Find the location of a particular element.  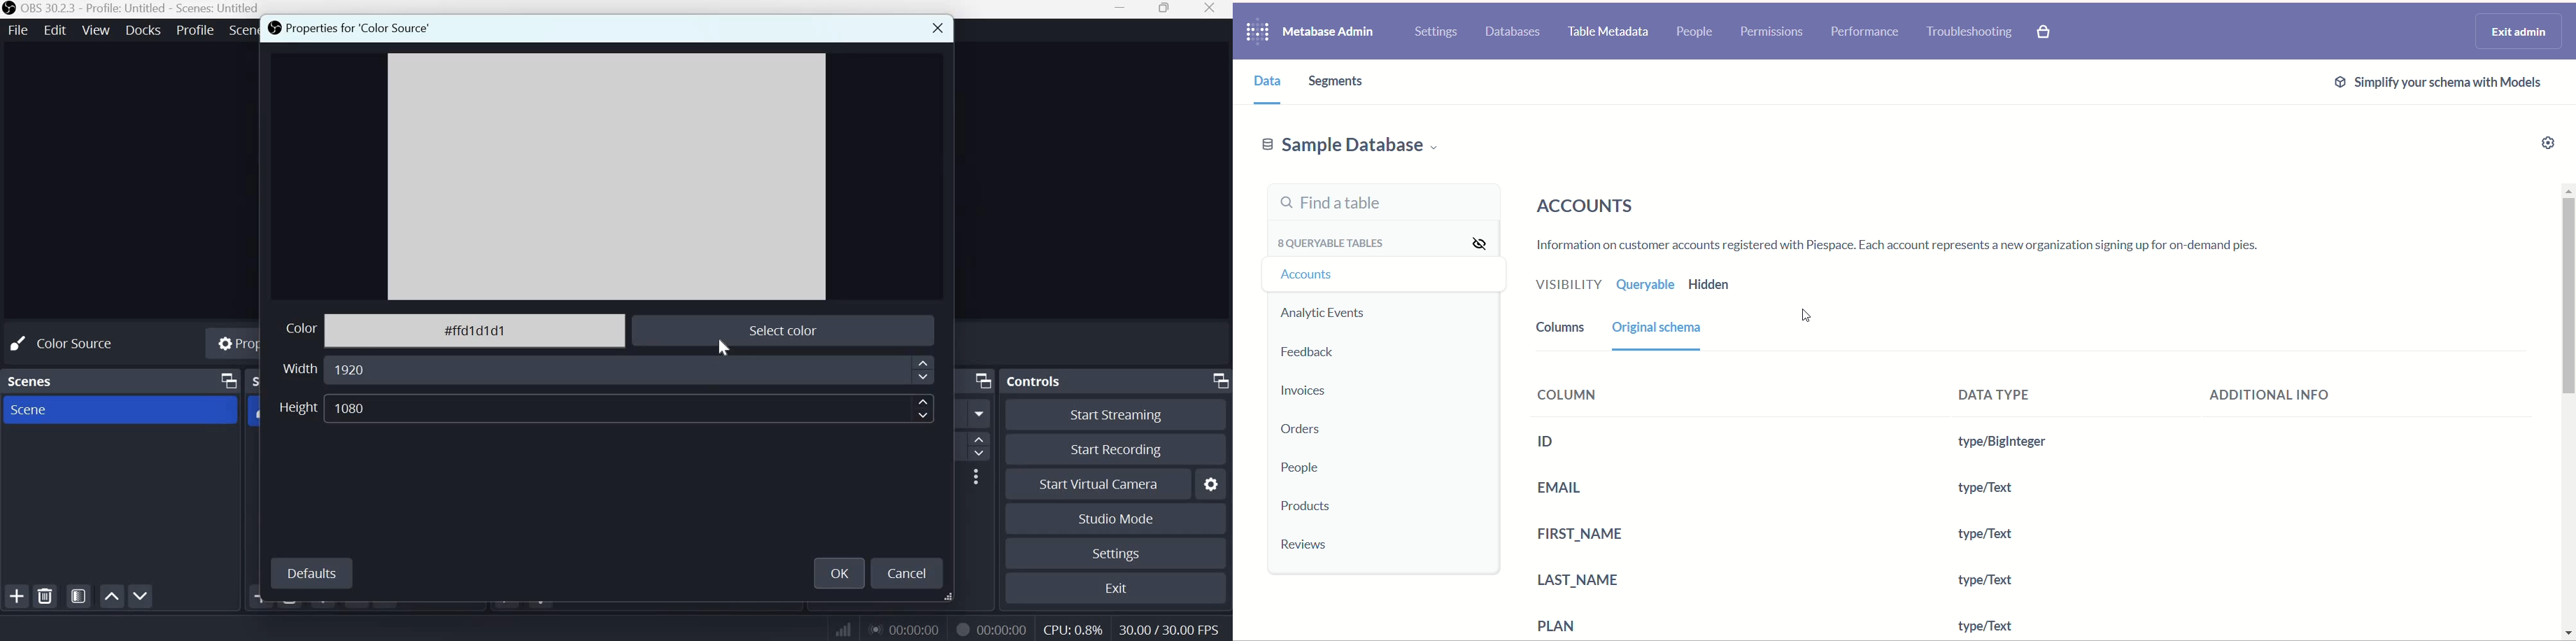

Dock Options icon is located at coordinates (225, 382).